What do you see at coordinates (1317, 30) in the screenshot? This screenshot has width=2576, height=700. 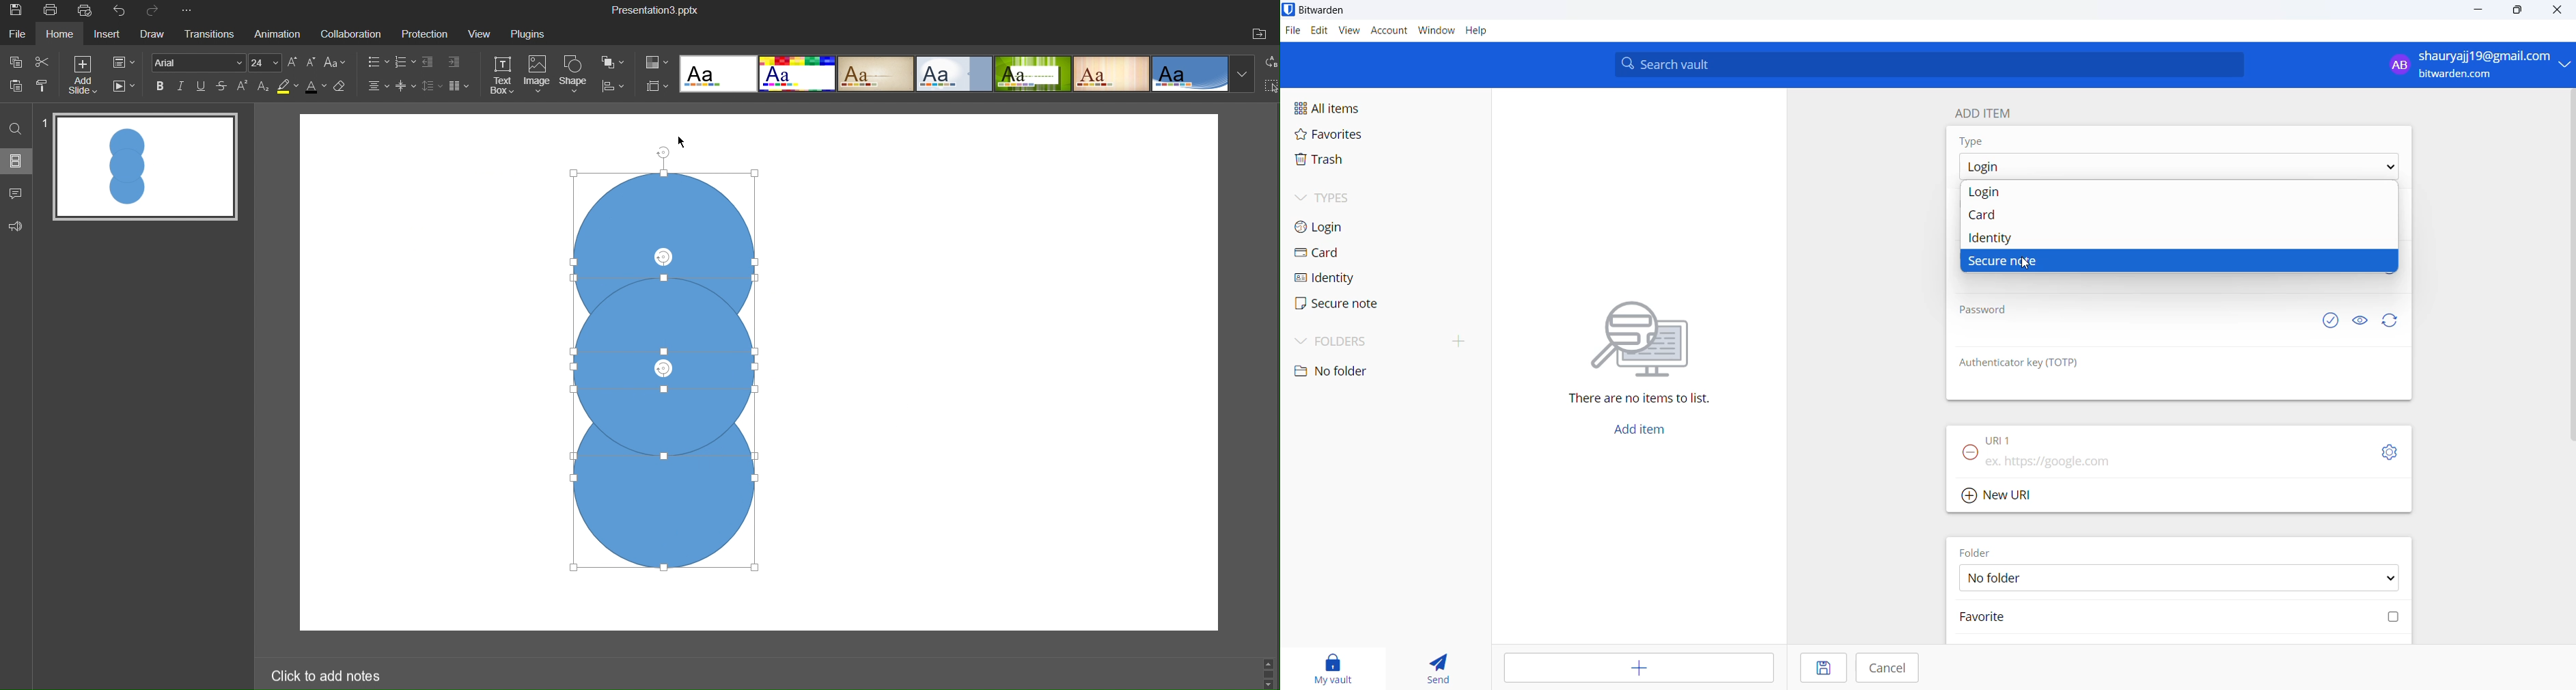 I see `edit` at bounding box center [1317, 30].